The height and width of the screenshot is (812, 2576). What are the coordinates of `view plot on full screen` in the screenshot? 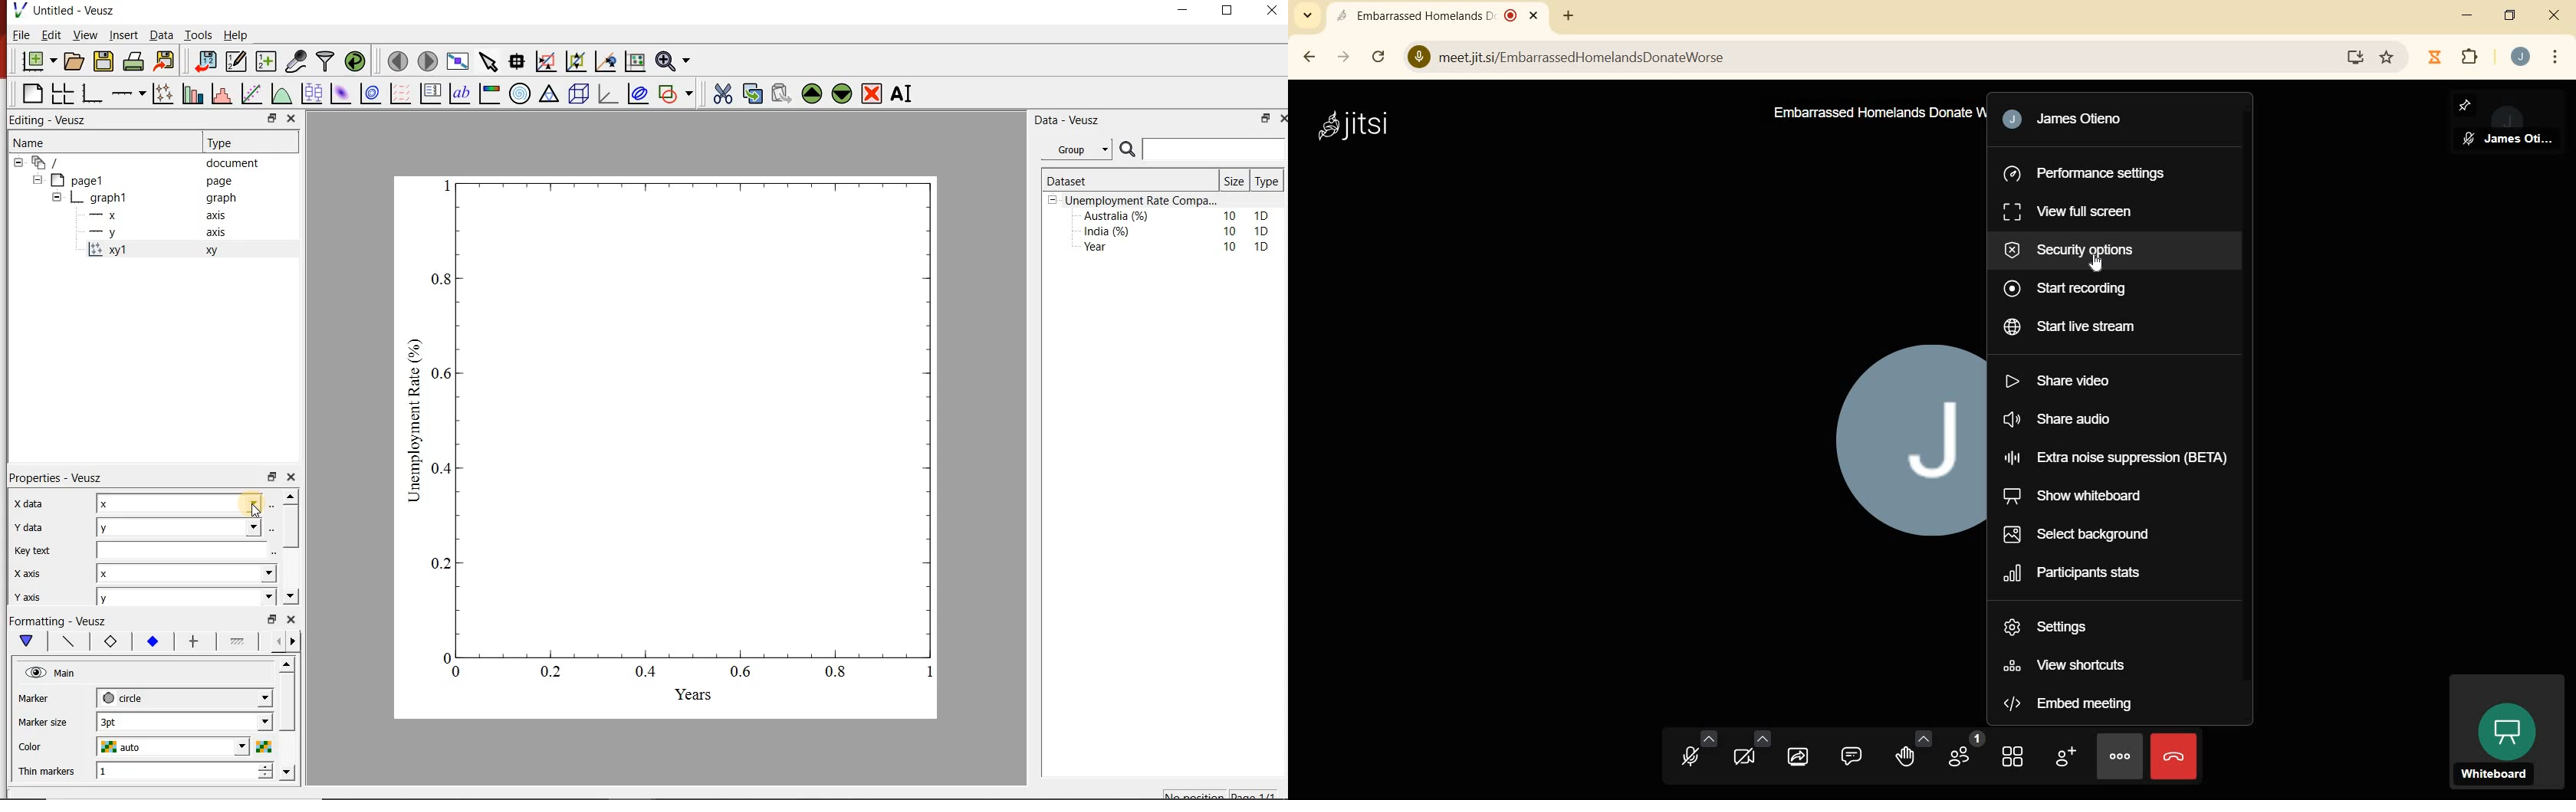 It's located at (459, 61).